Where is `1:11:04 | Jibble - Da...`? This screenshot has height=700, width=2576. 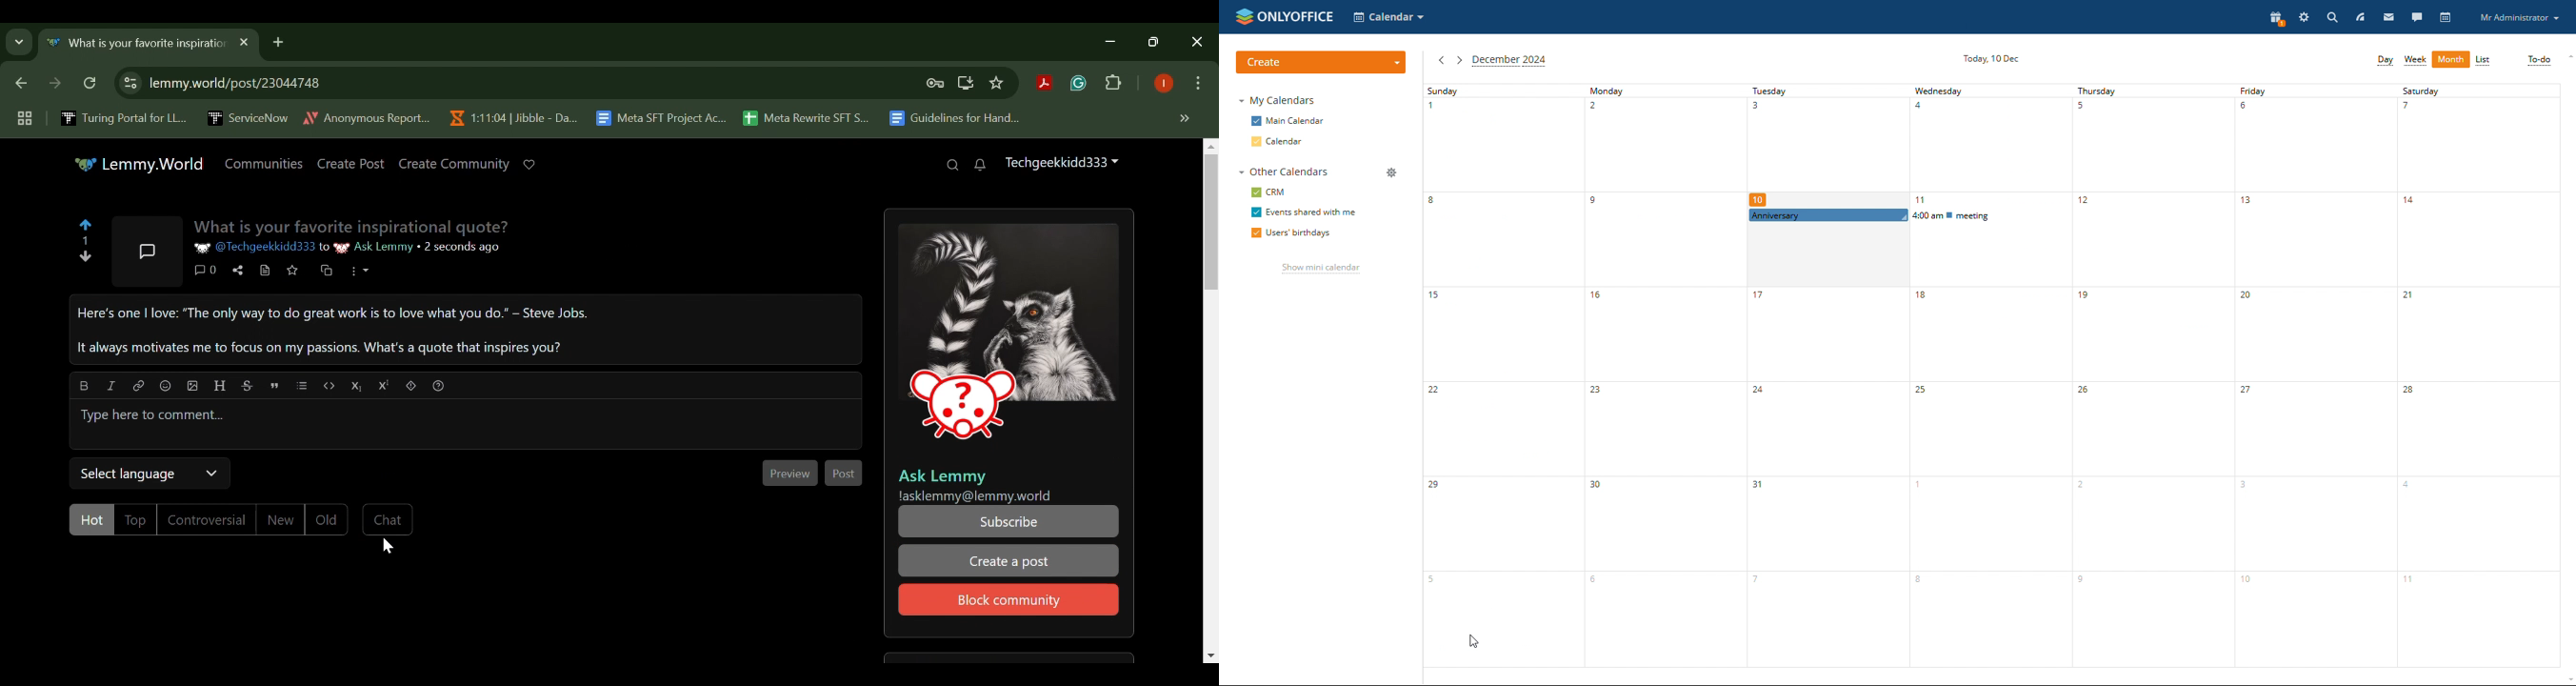 1:11:04 | Jibble - Da... is located at coordinates (512, 118).